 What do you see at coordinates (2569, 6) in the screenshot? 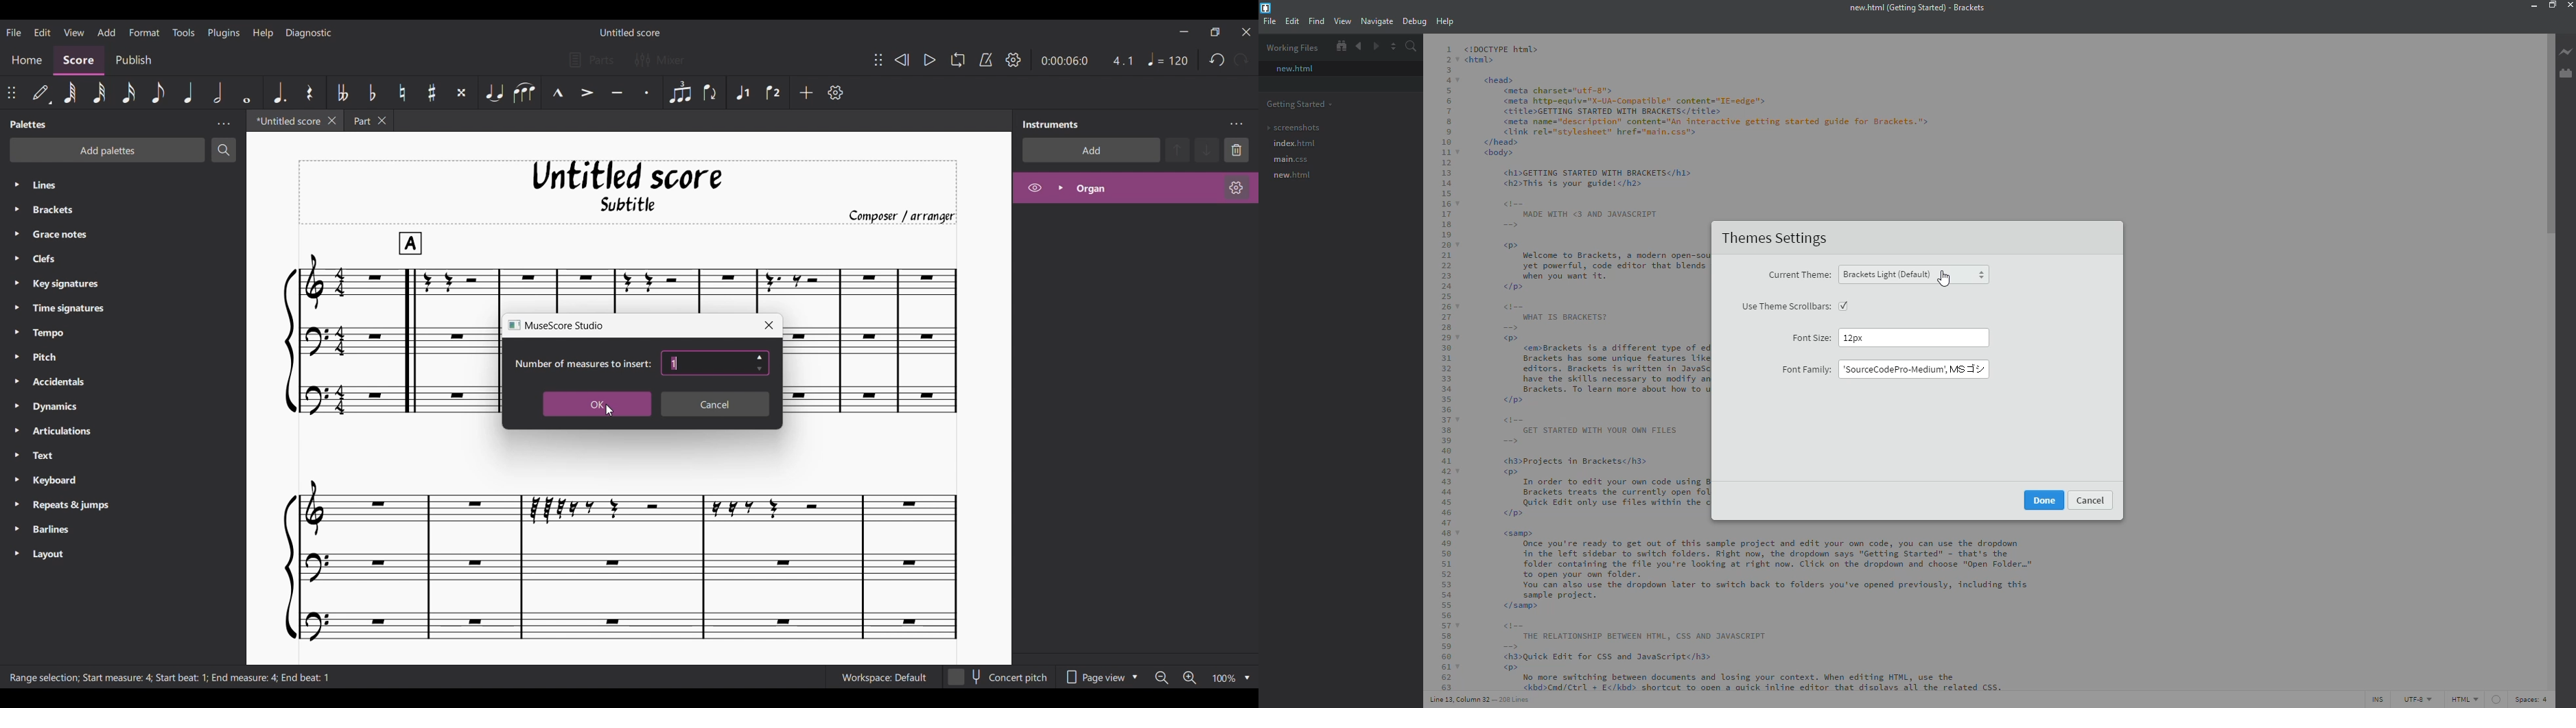
I see `close` at bounding box center [2569, 6].